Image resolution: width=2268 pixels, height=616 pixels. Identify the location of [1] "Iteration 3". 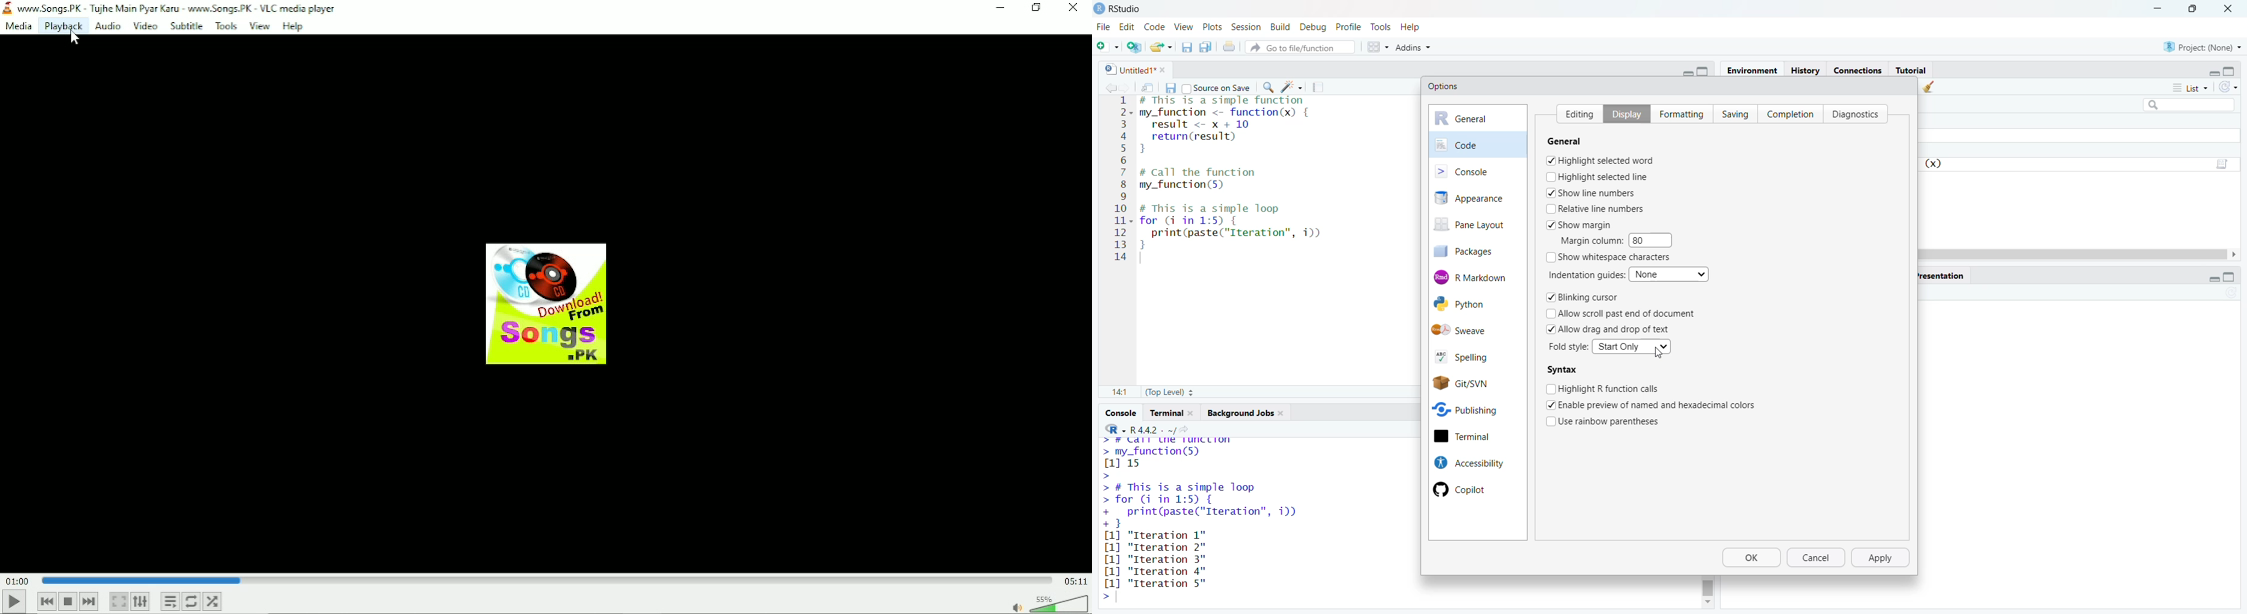
(1154, 560).